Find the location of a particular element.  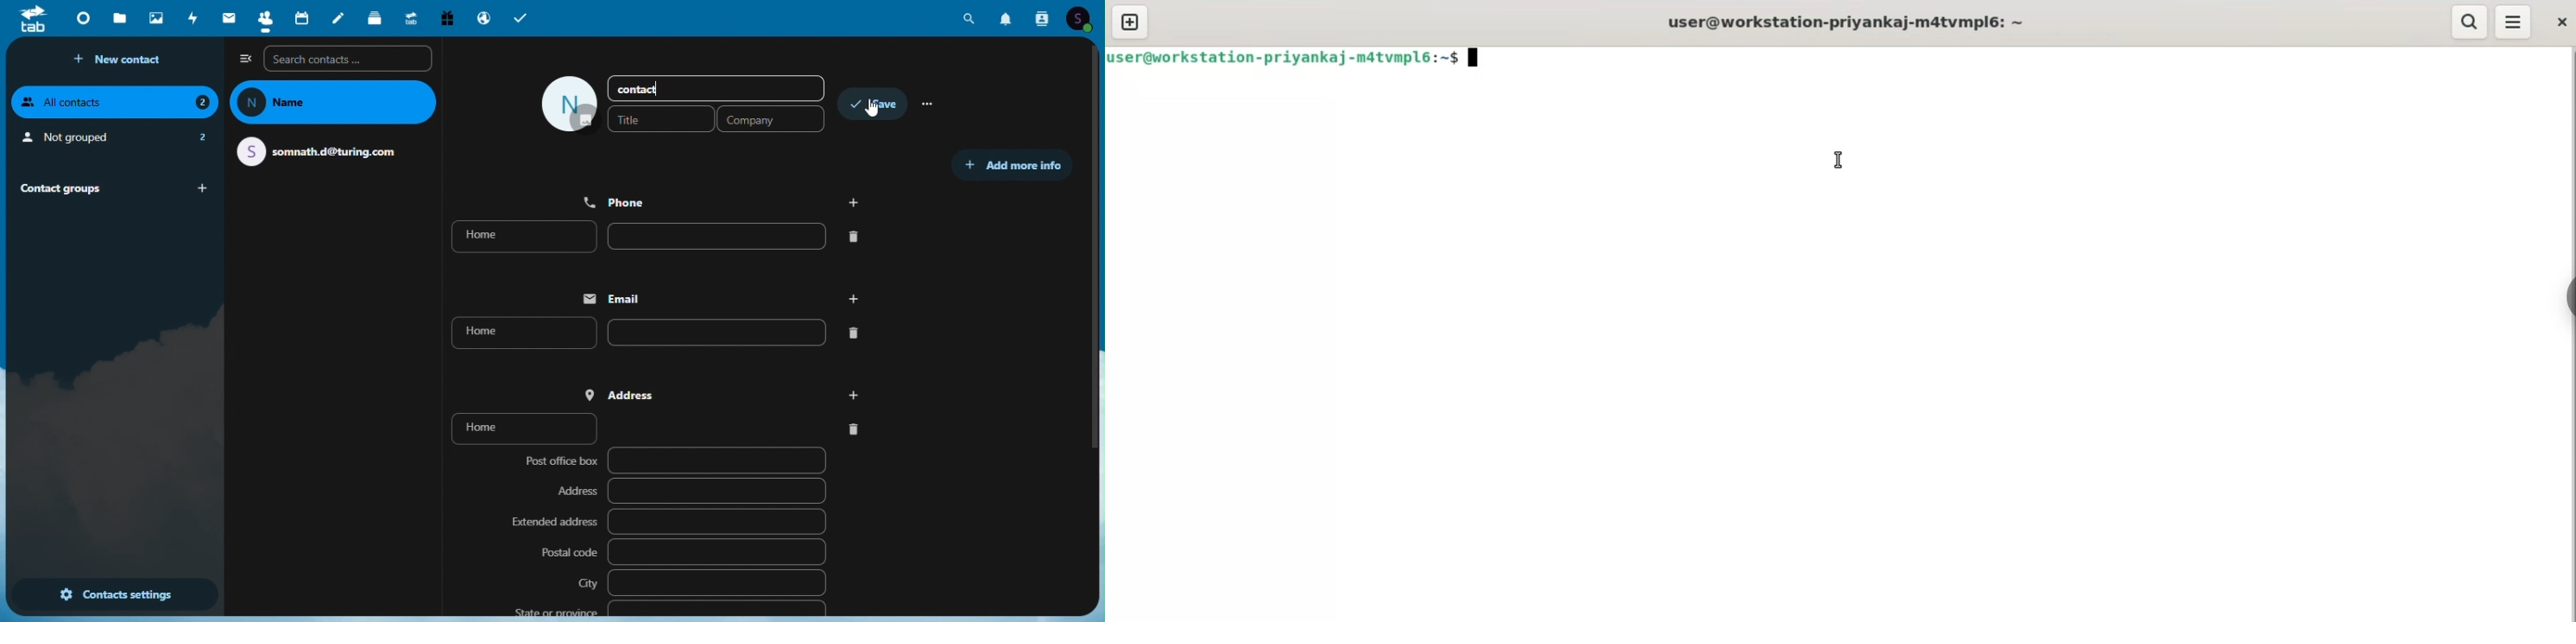

free trial is located at coordinates (448, 17).